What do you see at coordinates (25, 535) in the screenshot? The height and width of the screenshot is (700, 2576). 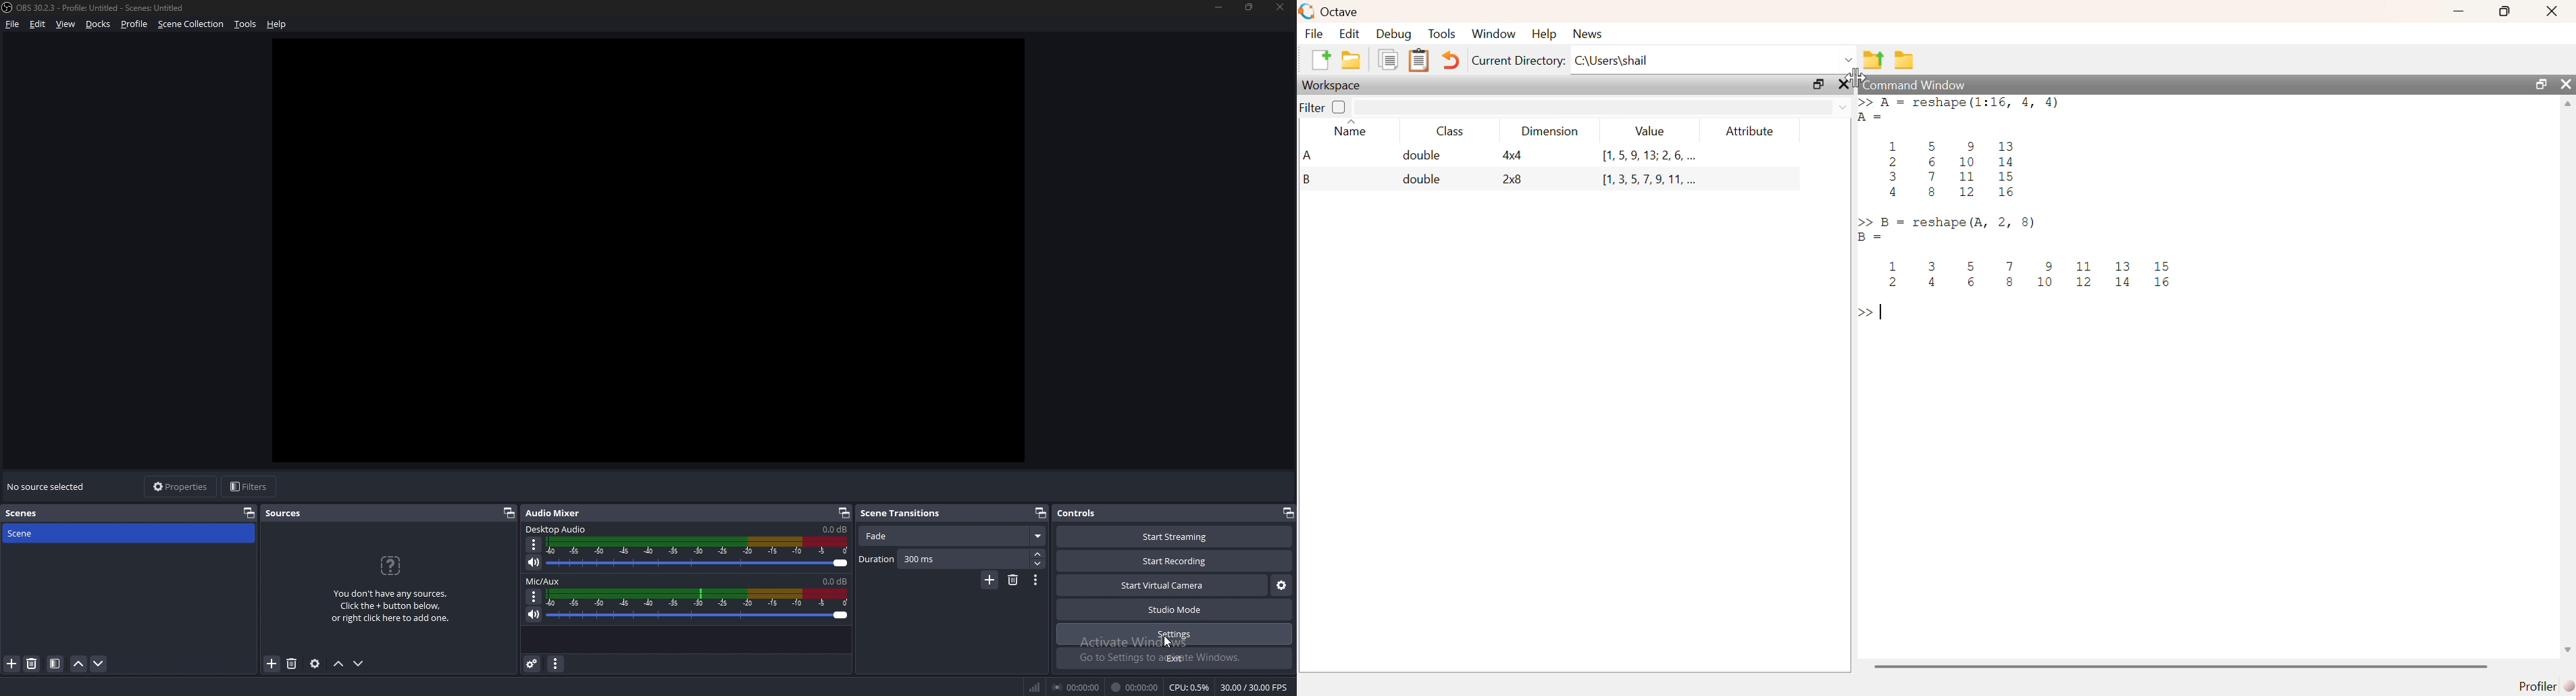 I see `scene` at bounding box center [25, 535].